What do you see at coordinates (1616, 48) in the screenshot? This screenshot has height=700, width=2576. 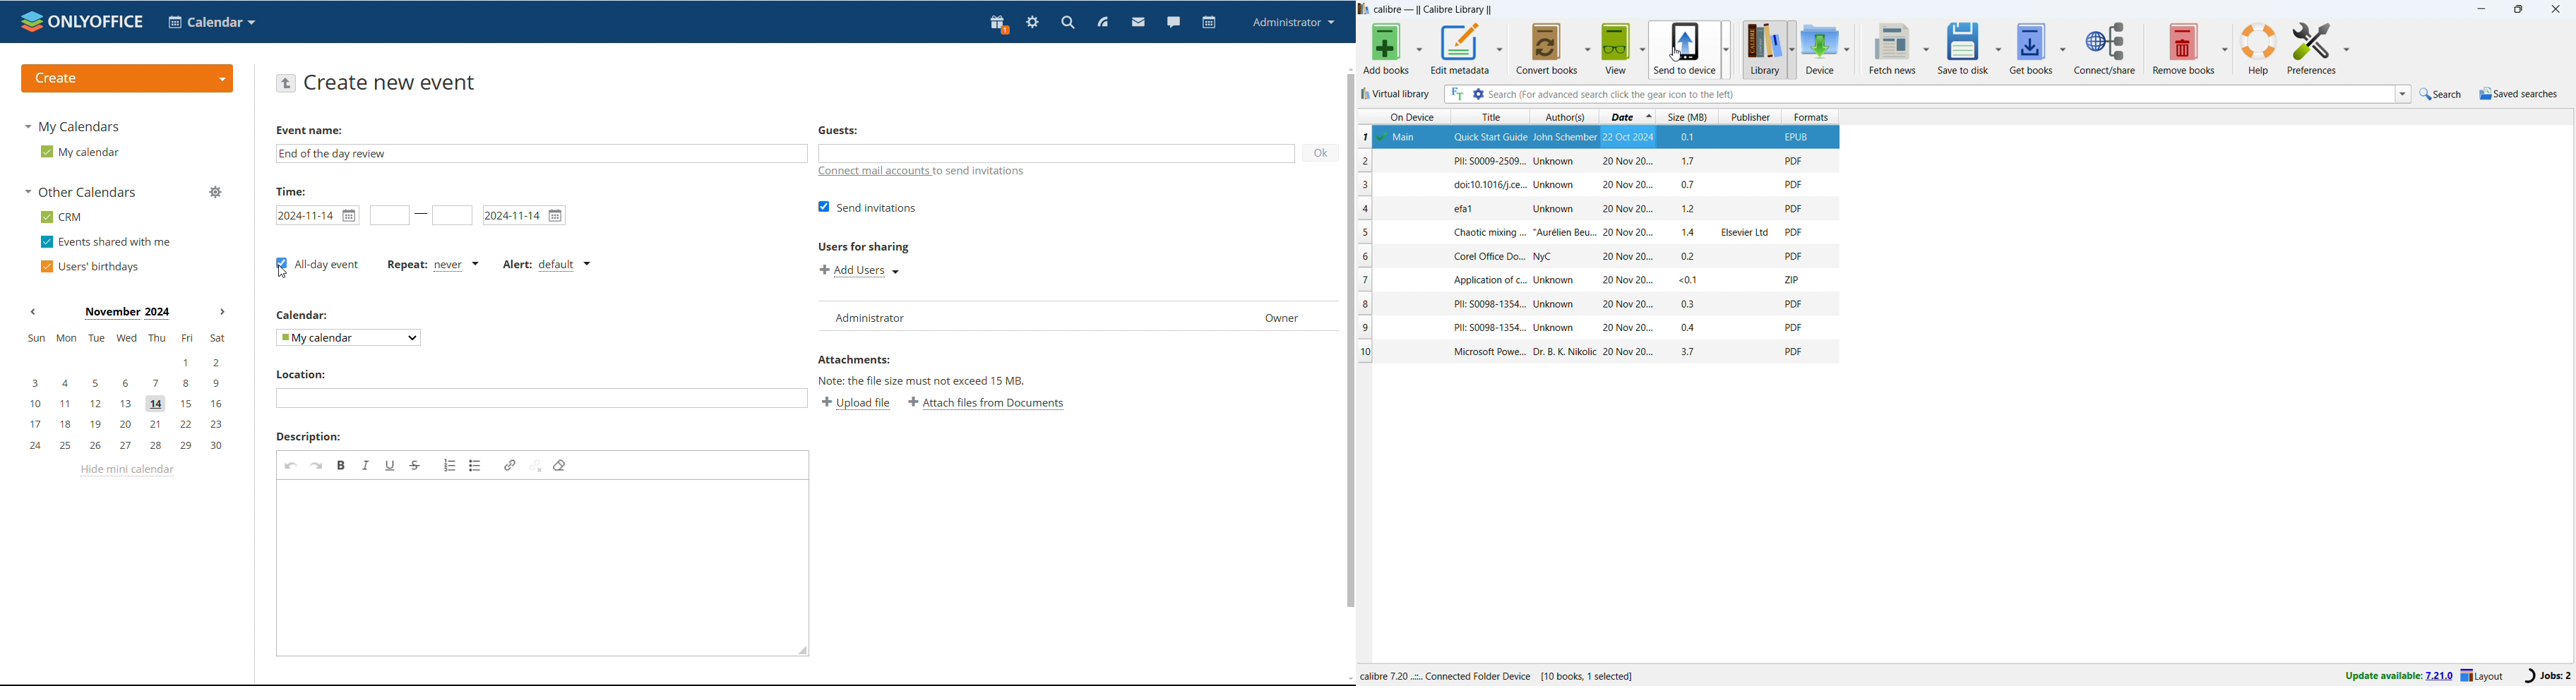 I see `view` at bounding box center [1616, 48].